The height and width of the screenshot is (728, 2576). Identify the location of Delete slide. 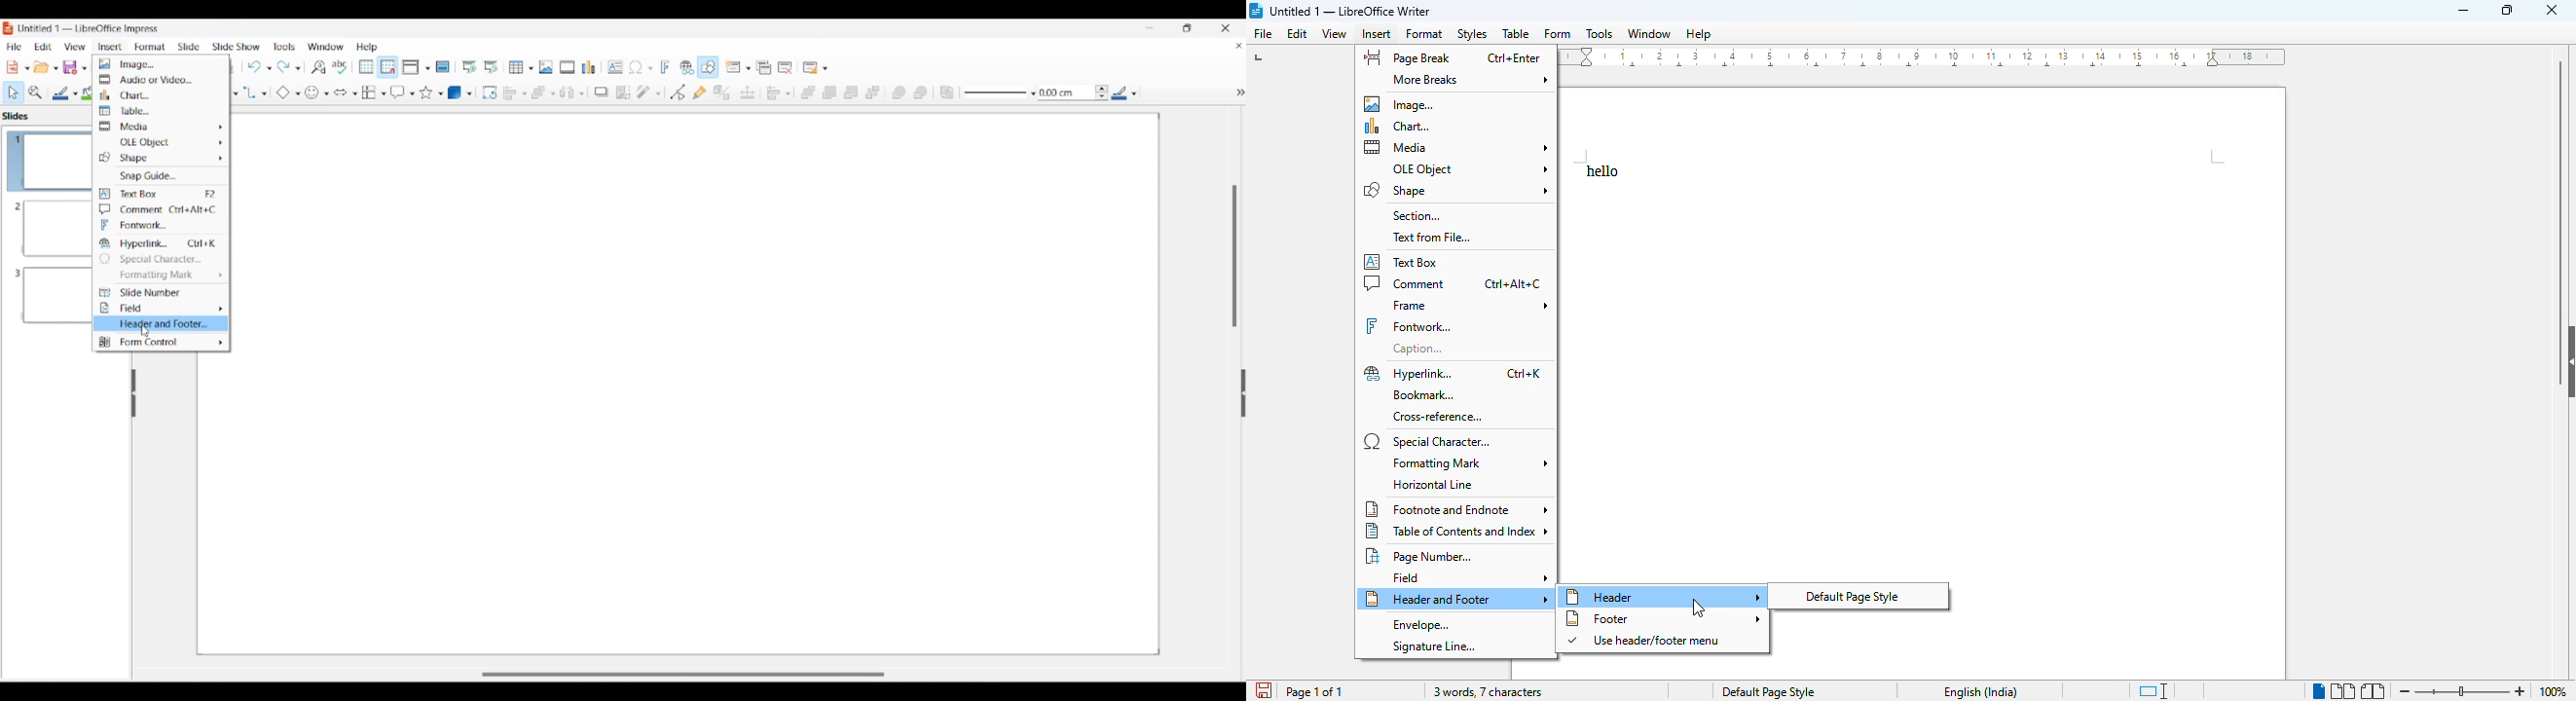
(785, 68).